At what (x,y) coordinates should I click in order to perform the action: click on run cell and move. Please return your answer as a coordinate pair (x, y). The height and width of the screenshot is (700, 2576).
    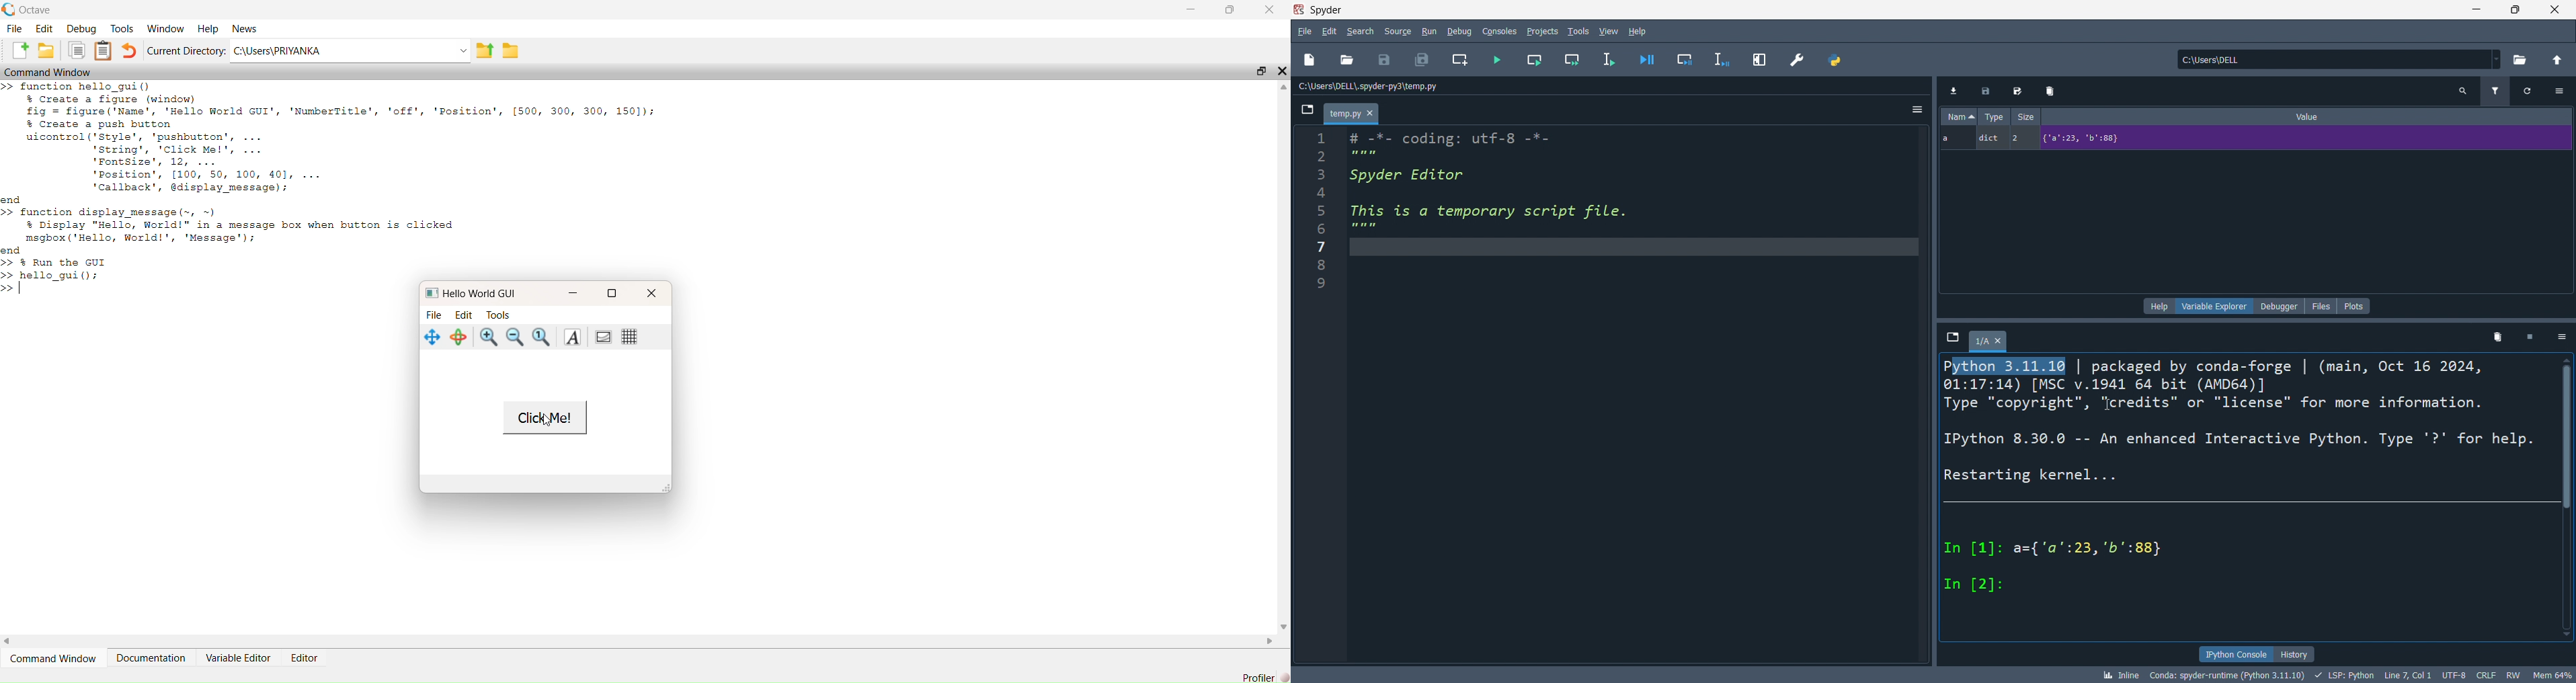
    Looking at the image, I should click on (1576, 58).